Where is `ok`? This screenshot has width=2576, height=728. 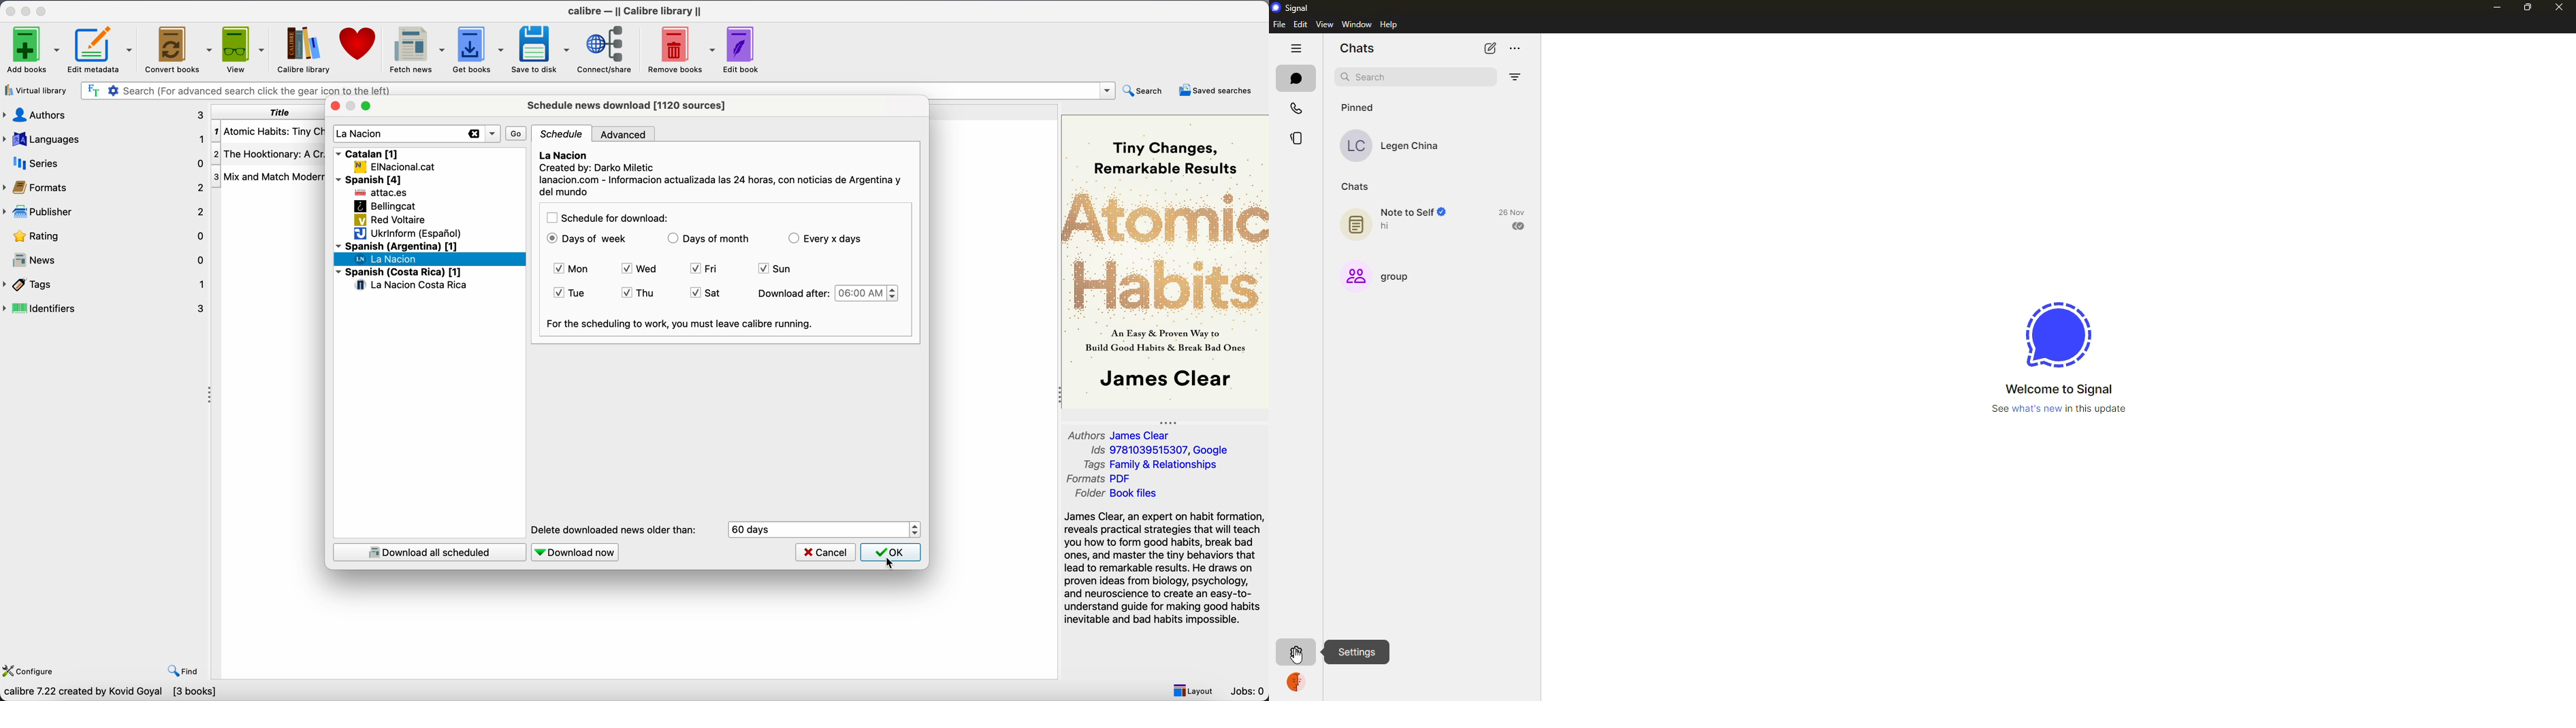 ok is located at coordinates (893, 553).